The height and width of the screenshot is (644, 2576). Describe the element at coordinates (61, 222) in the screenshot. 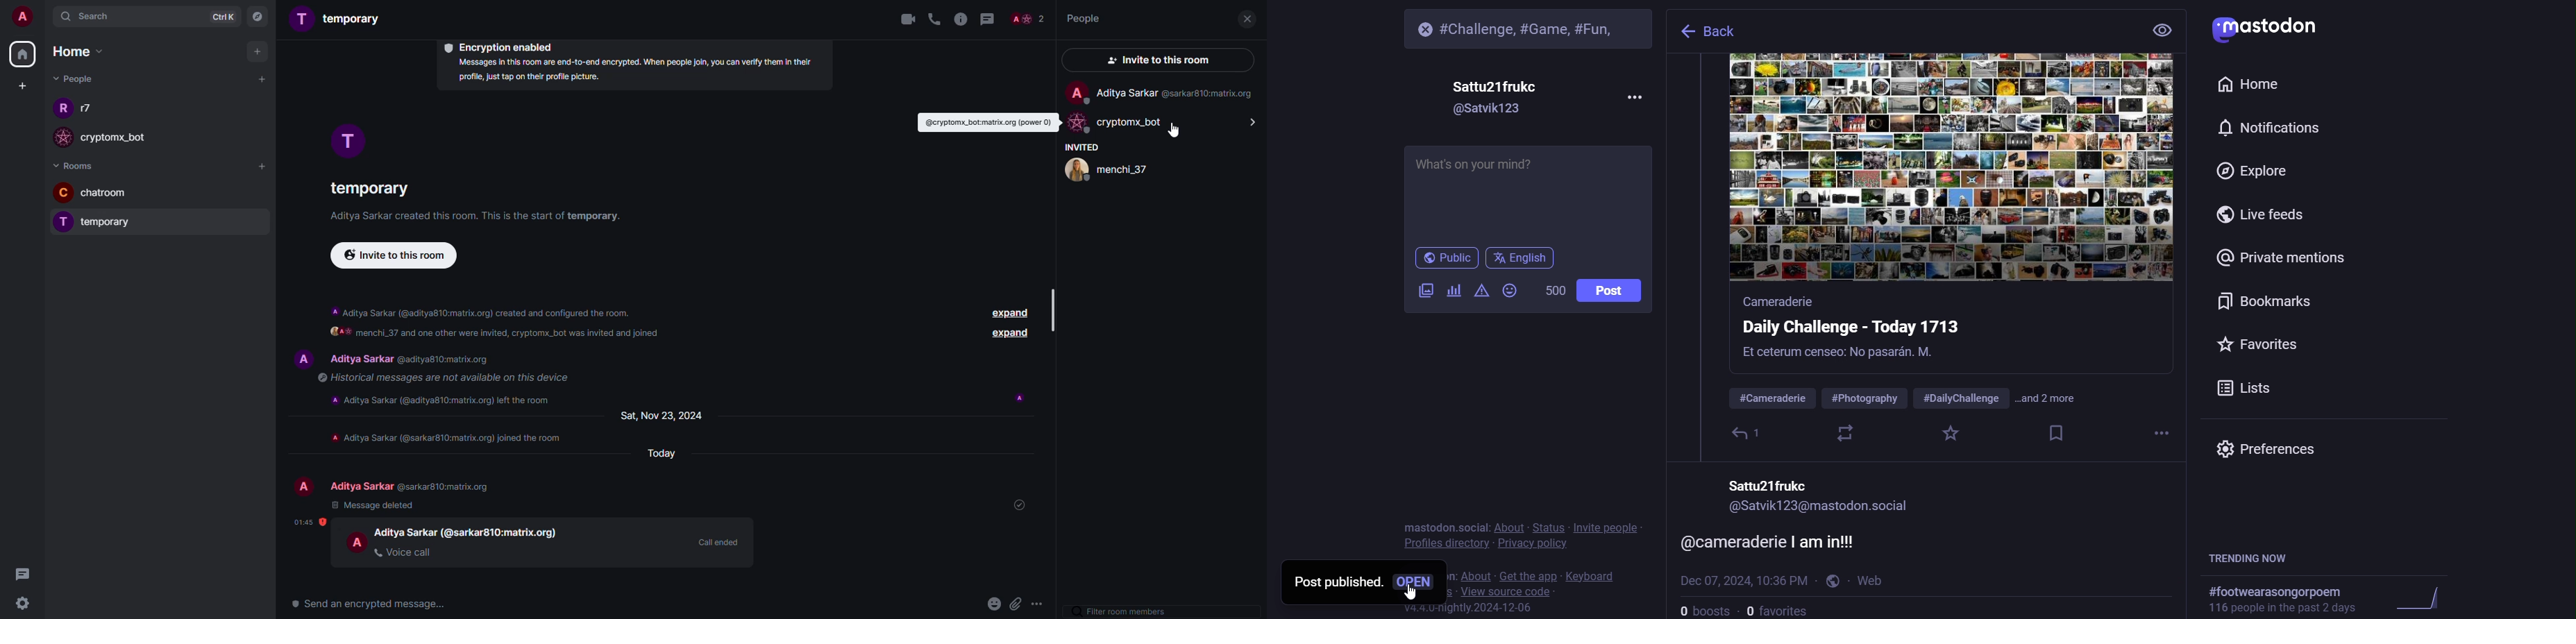

I see `profile` at that location.